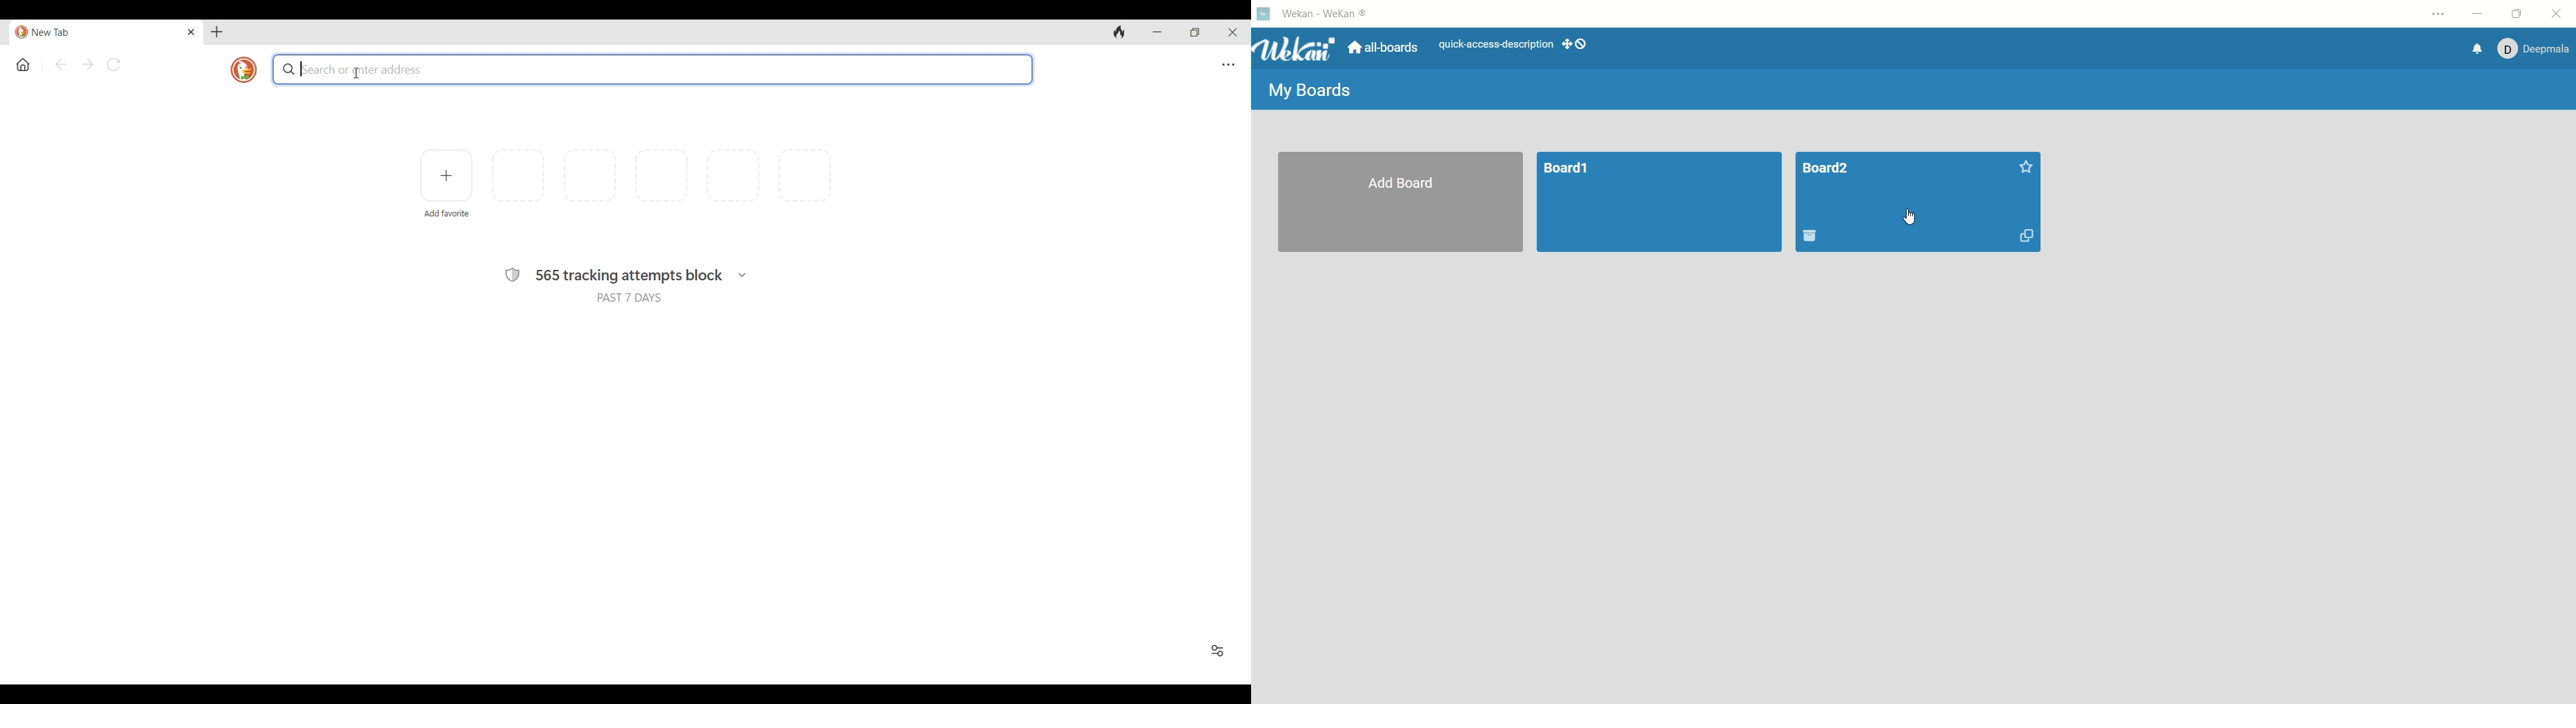 This screenshot has height=728, width=2576. I want to click on maximize, so click(2519, 10).